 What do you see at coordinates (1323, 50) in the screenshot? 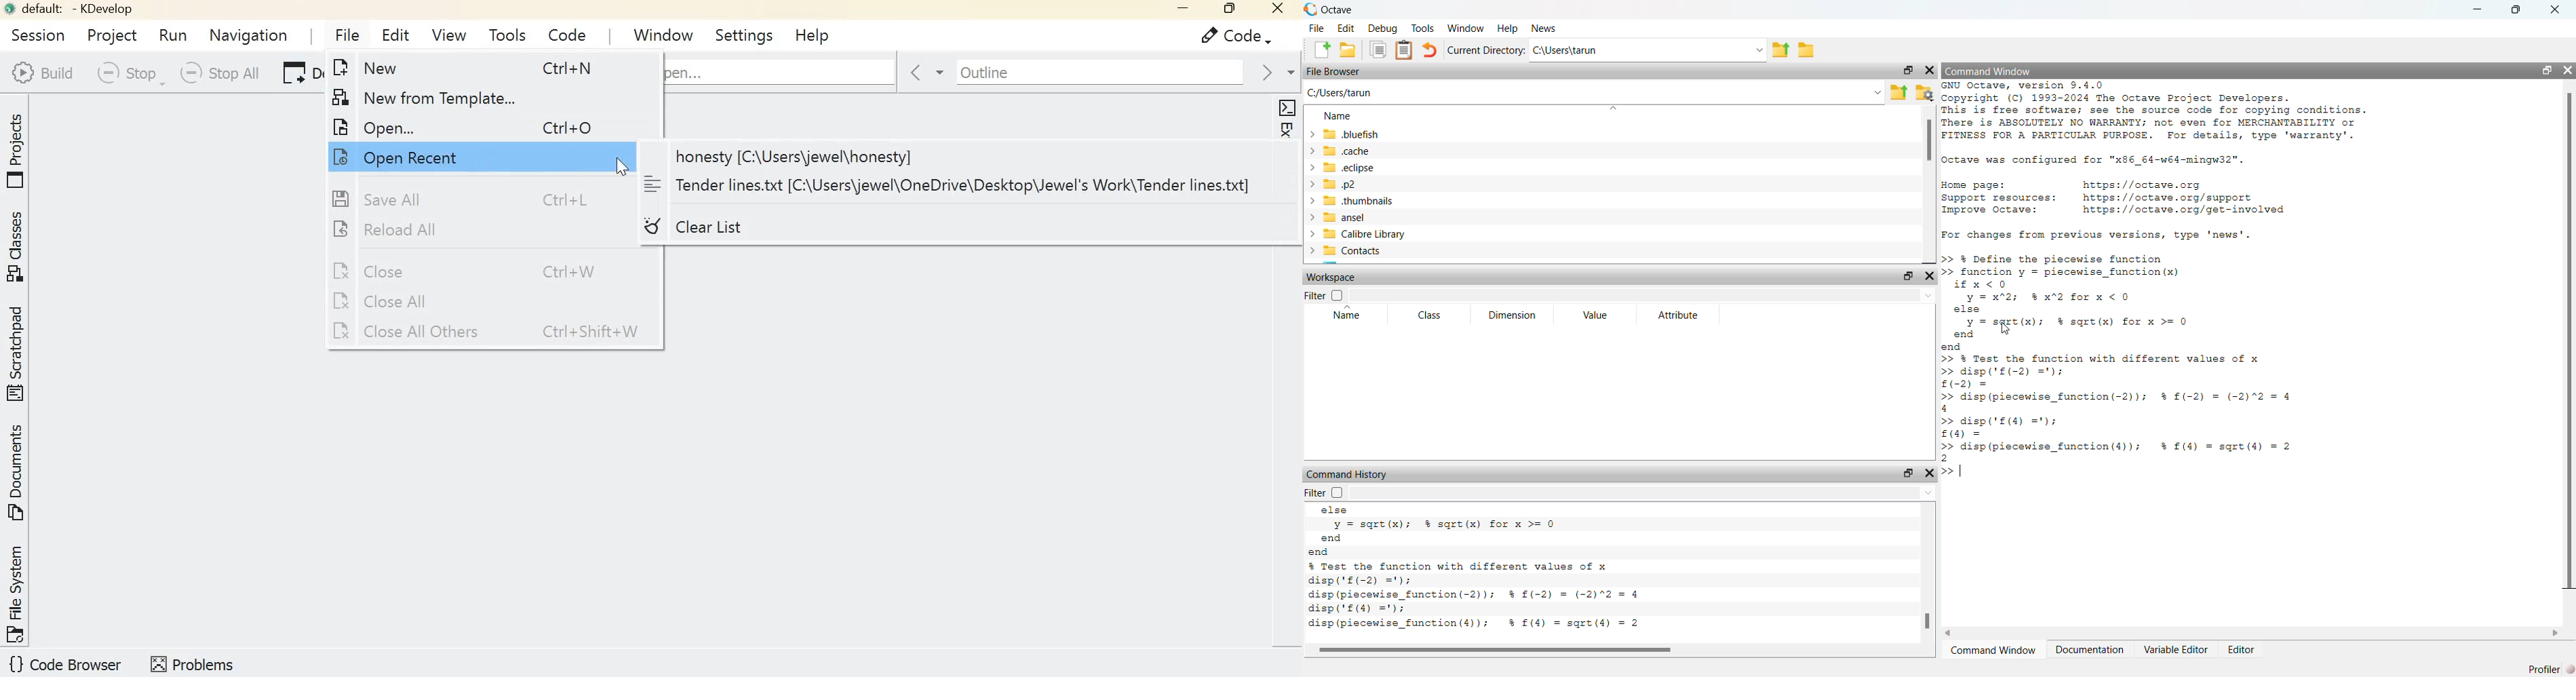
I see `New script` at bounding box center [1323, 50].